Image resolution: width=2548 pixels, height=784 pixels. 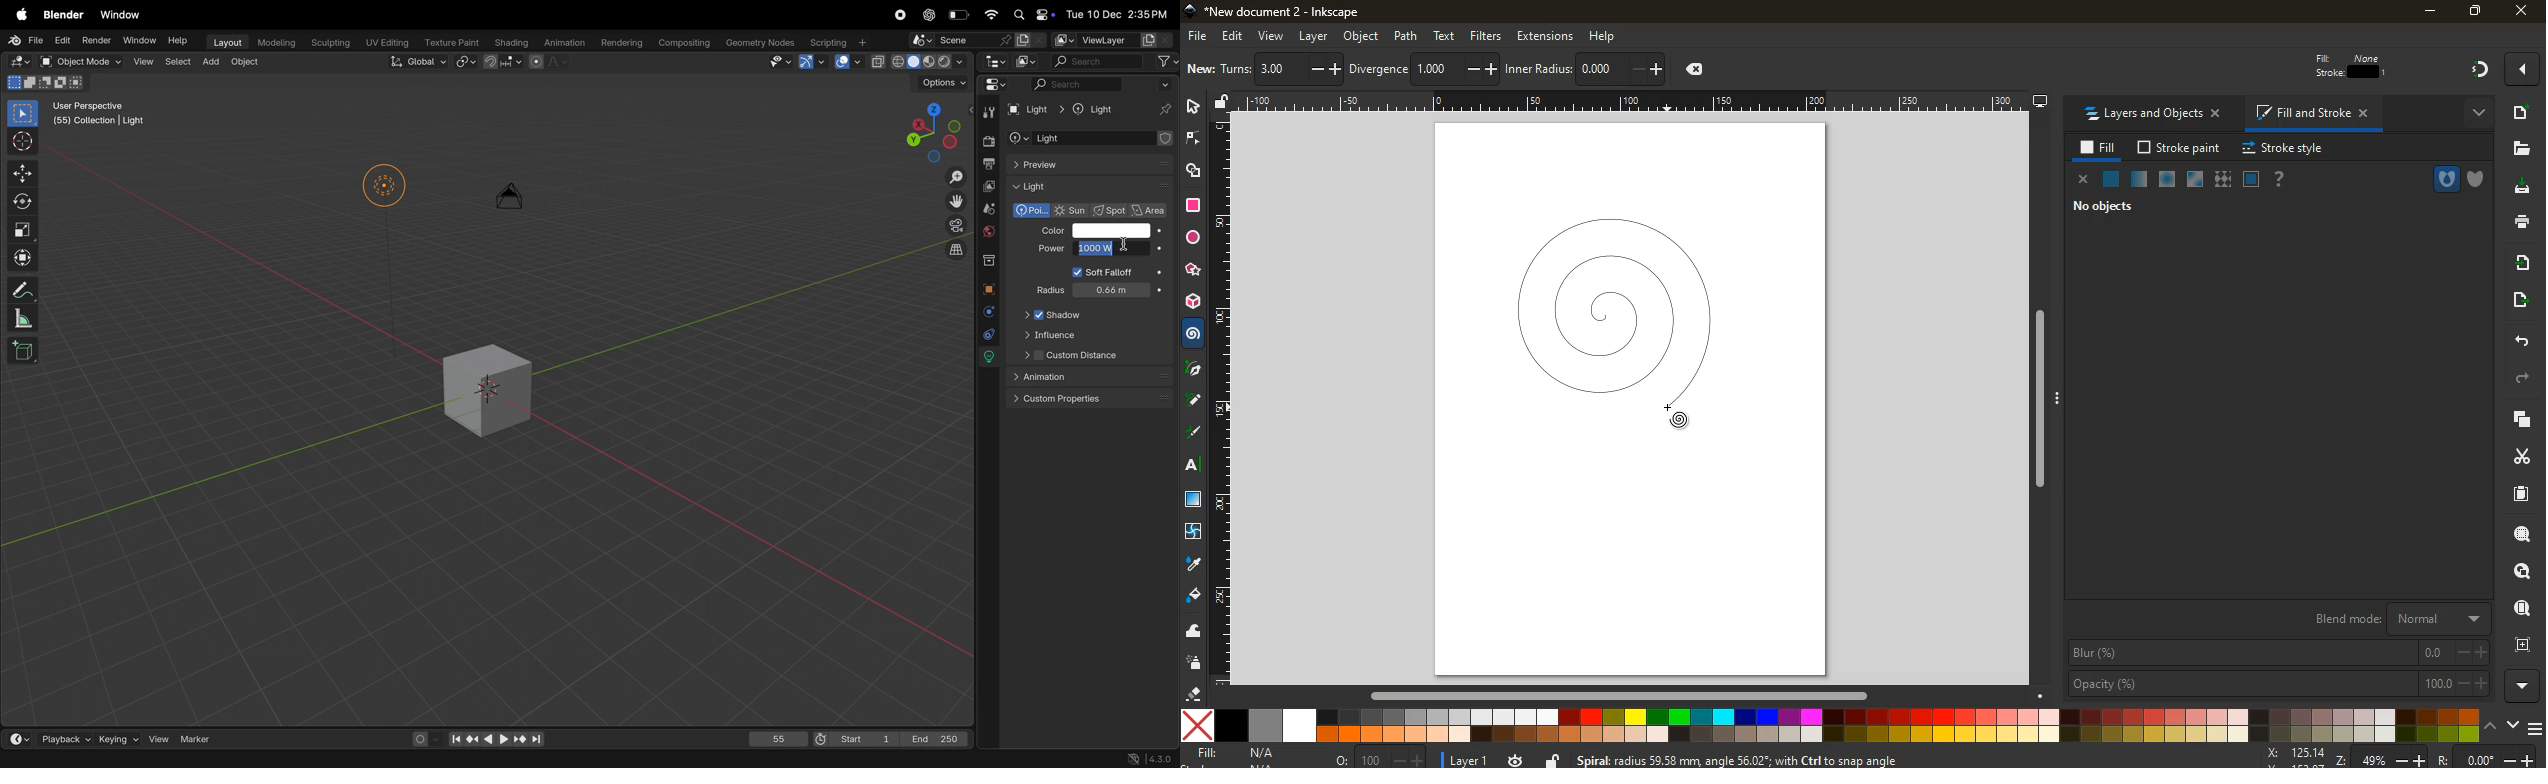 I want to click on display mode, so click(x=1027, y=62).